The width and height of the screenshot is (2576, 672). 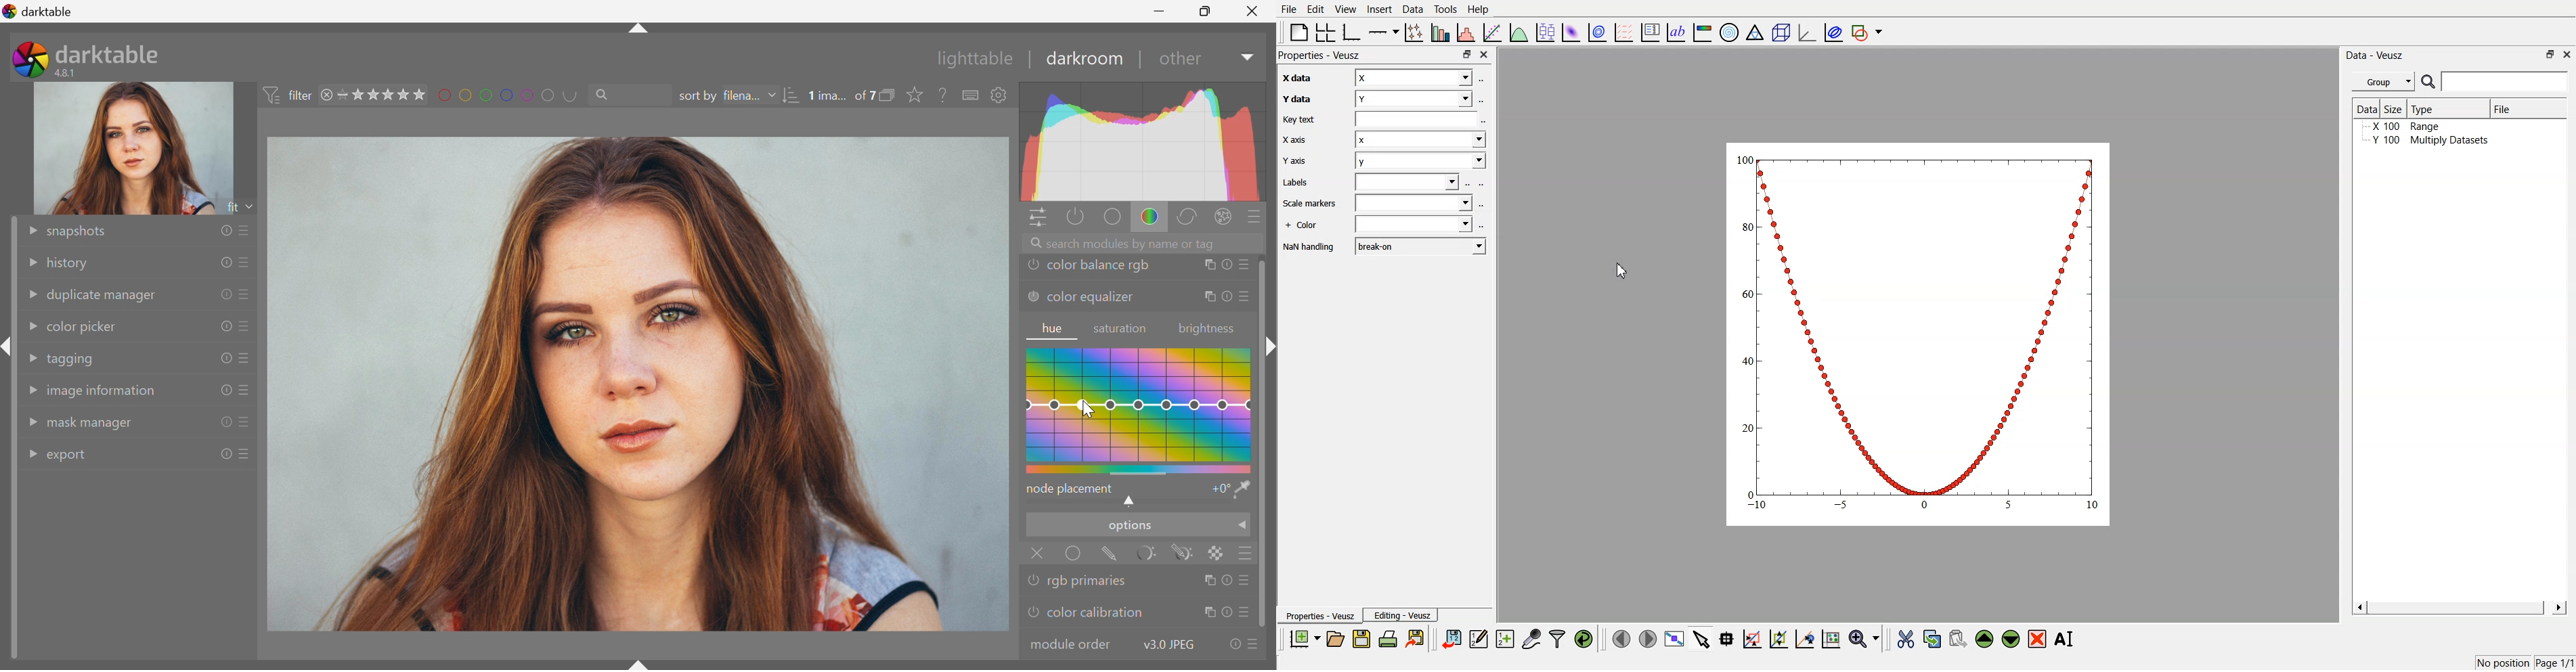 I want to click on graph, so click(x=1144, y=142).